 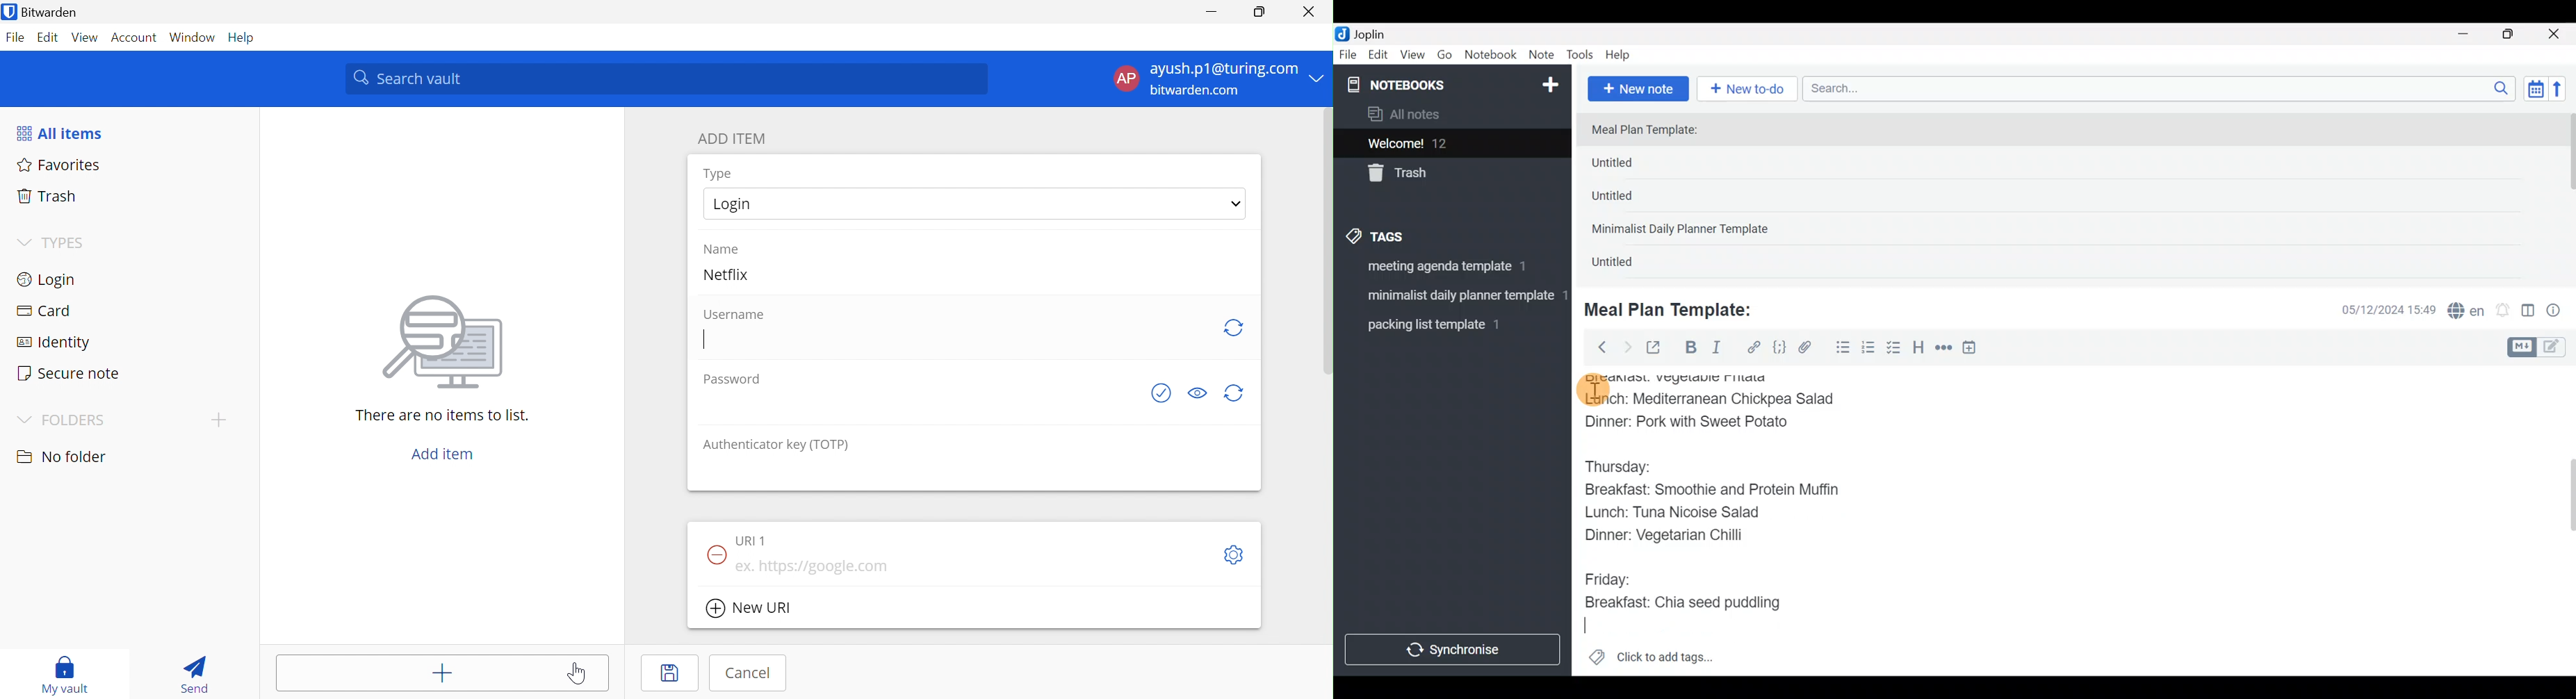 I want to click on AP, so click(x=1126, y=79).